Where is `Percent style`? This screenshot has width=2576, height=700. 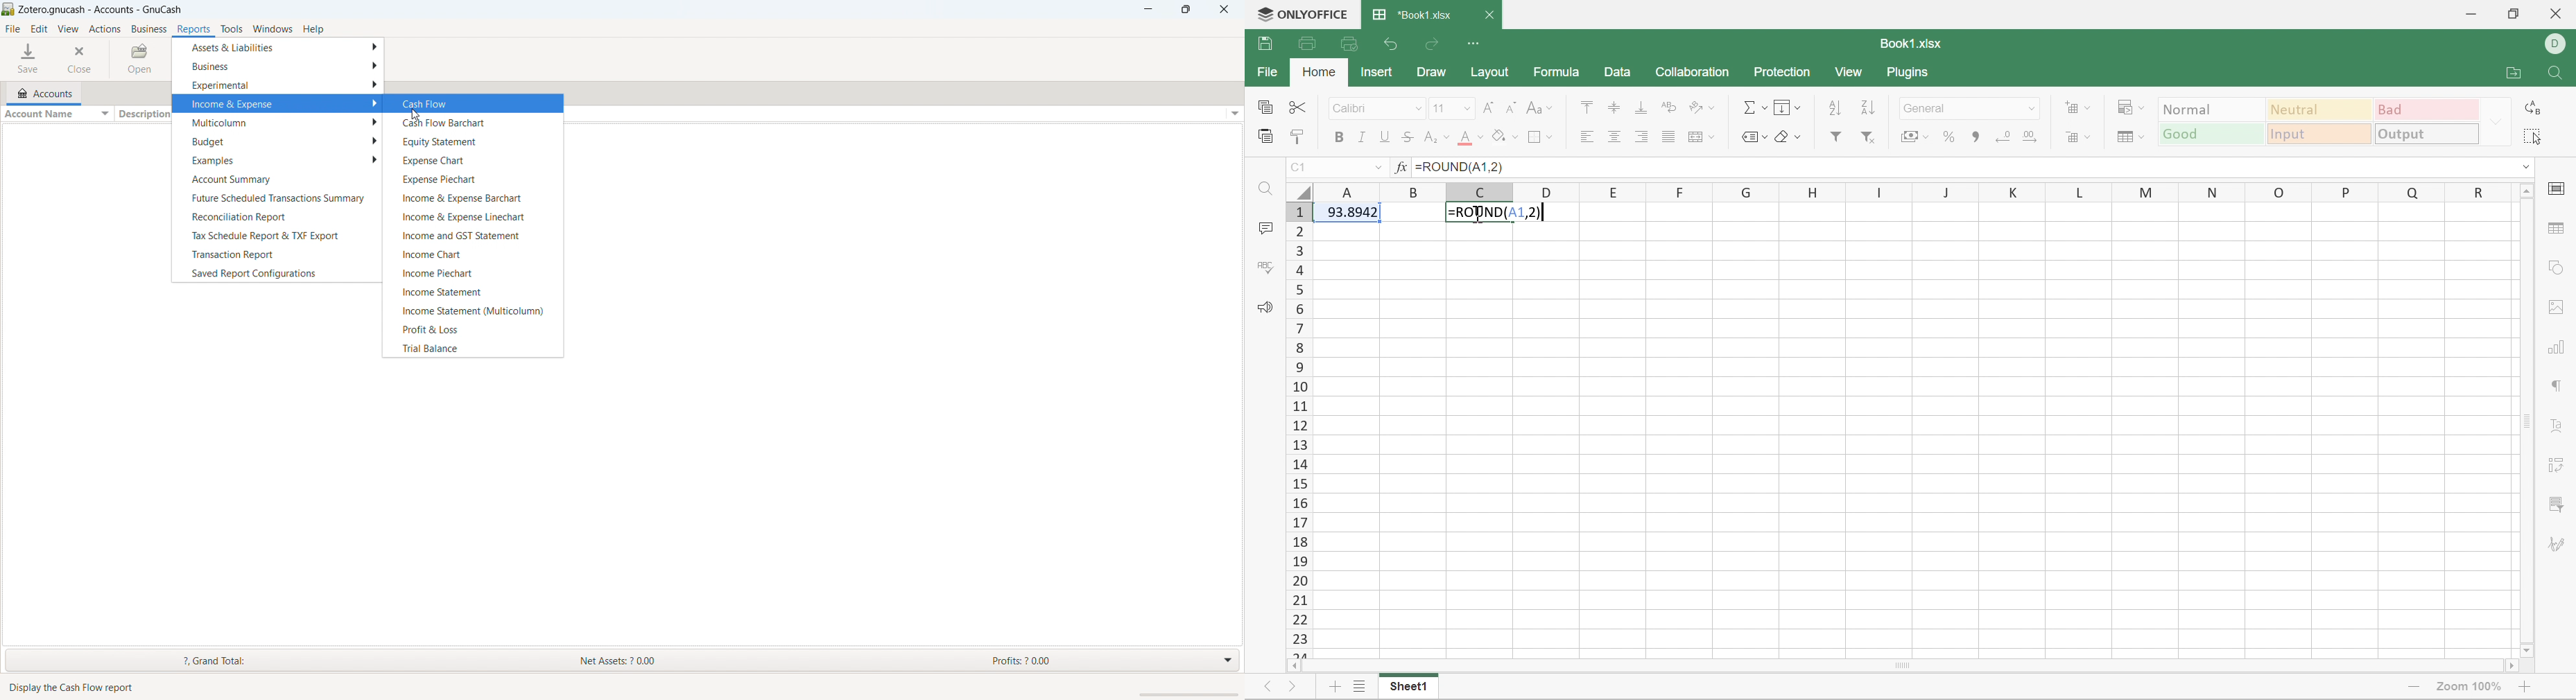
Percent style is located at coordinates (1950, 138).